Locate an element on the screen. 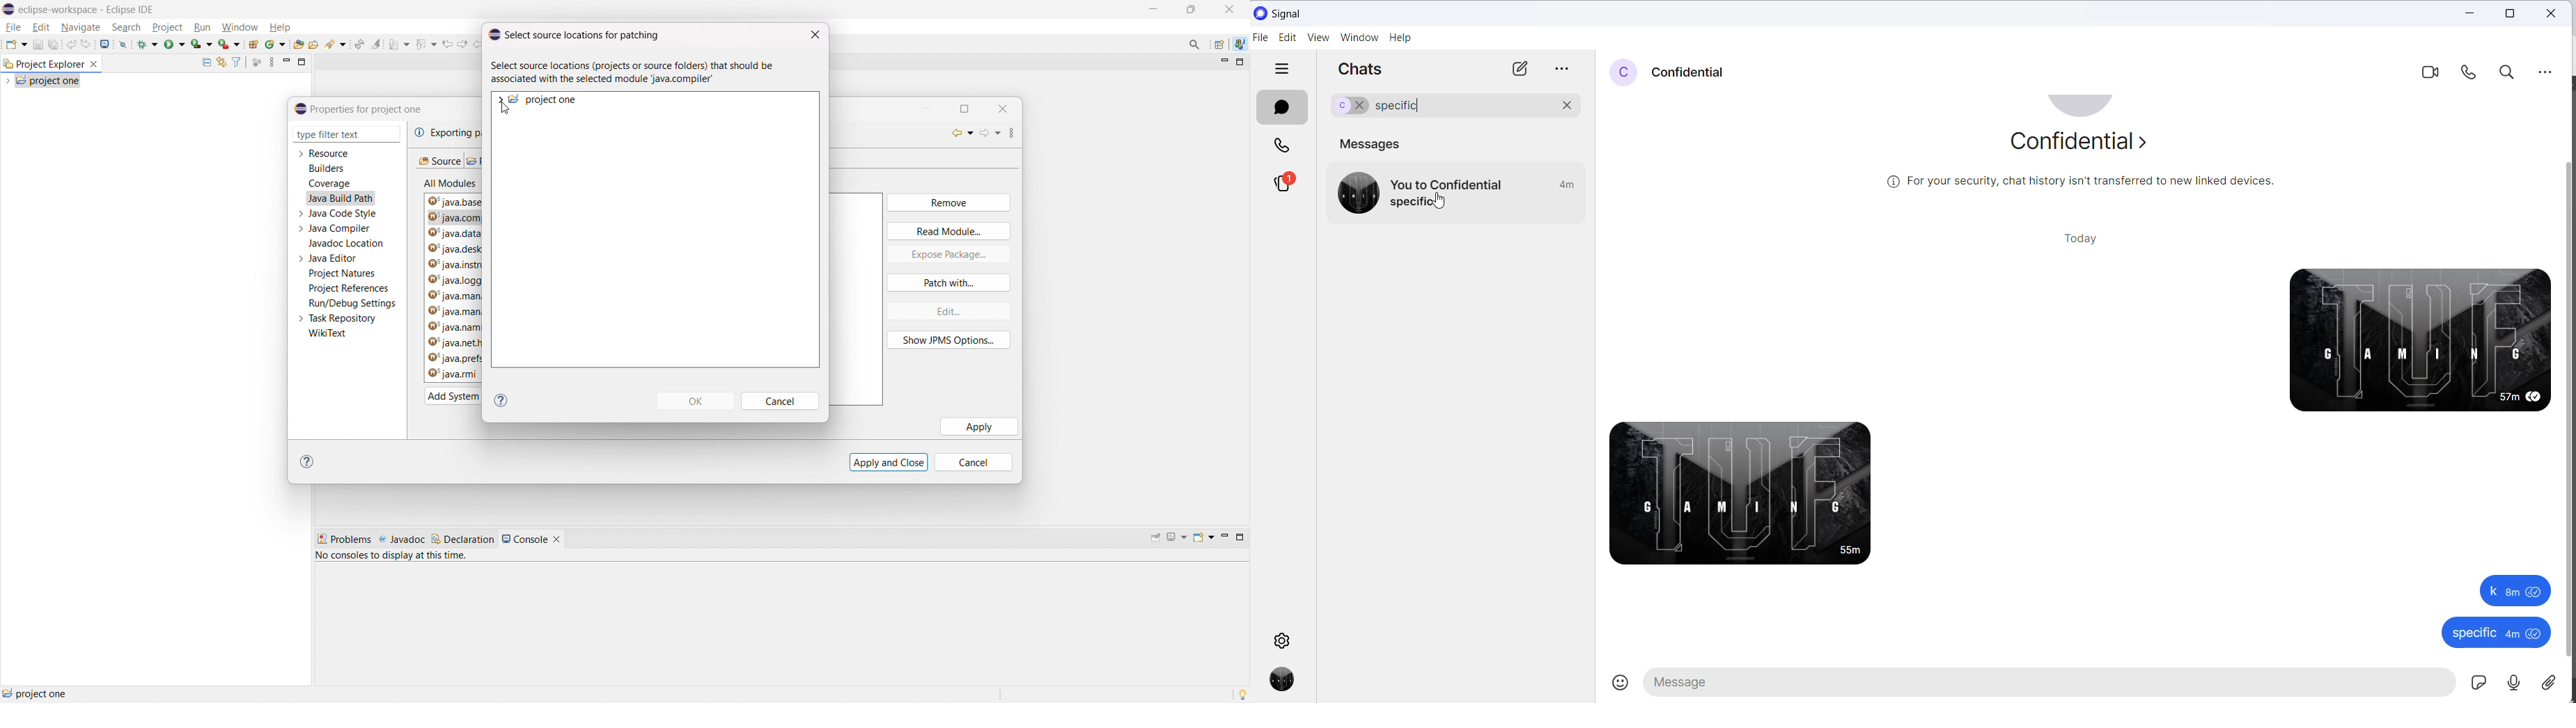 This screenshot has height=728, width=2576. settings is located at coordinates (1283, 638).